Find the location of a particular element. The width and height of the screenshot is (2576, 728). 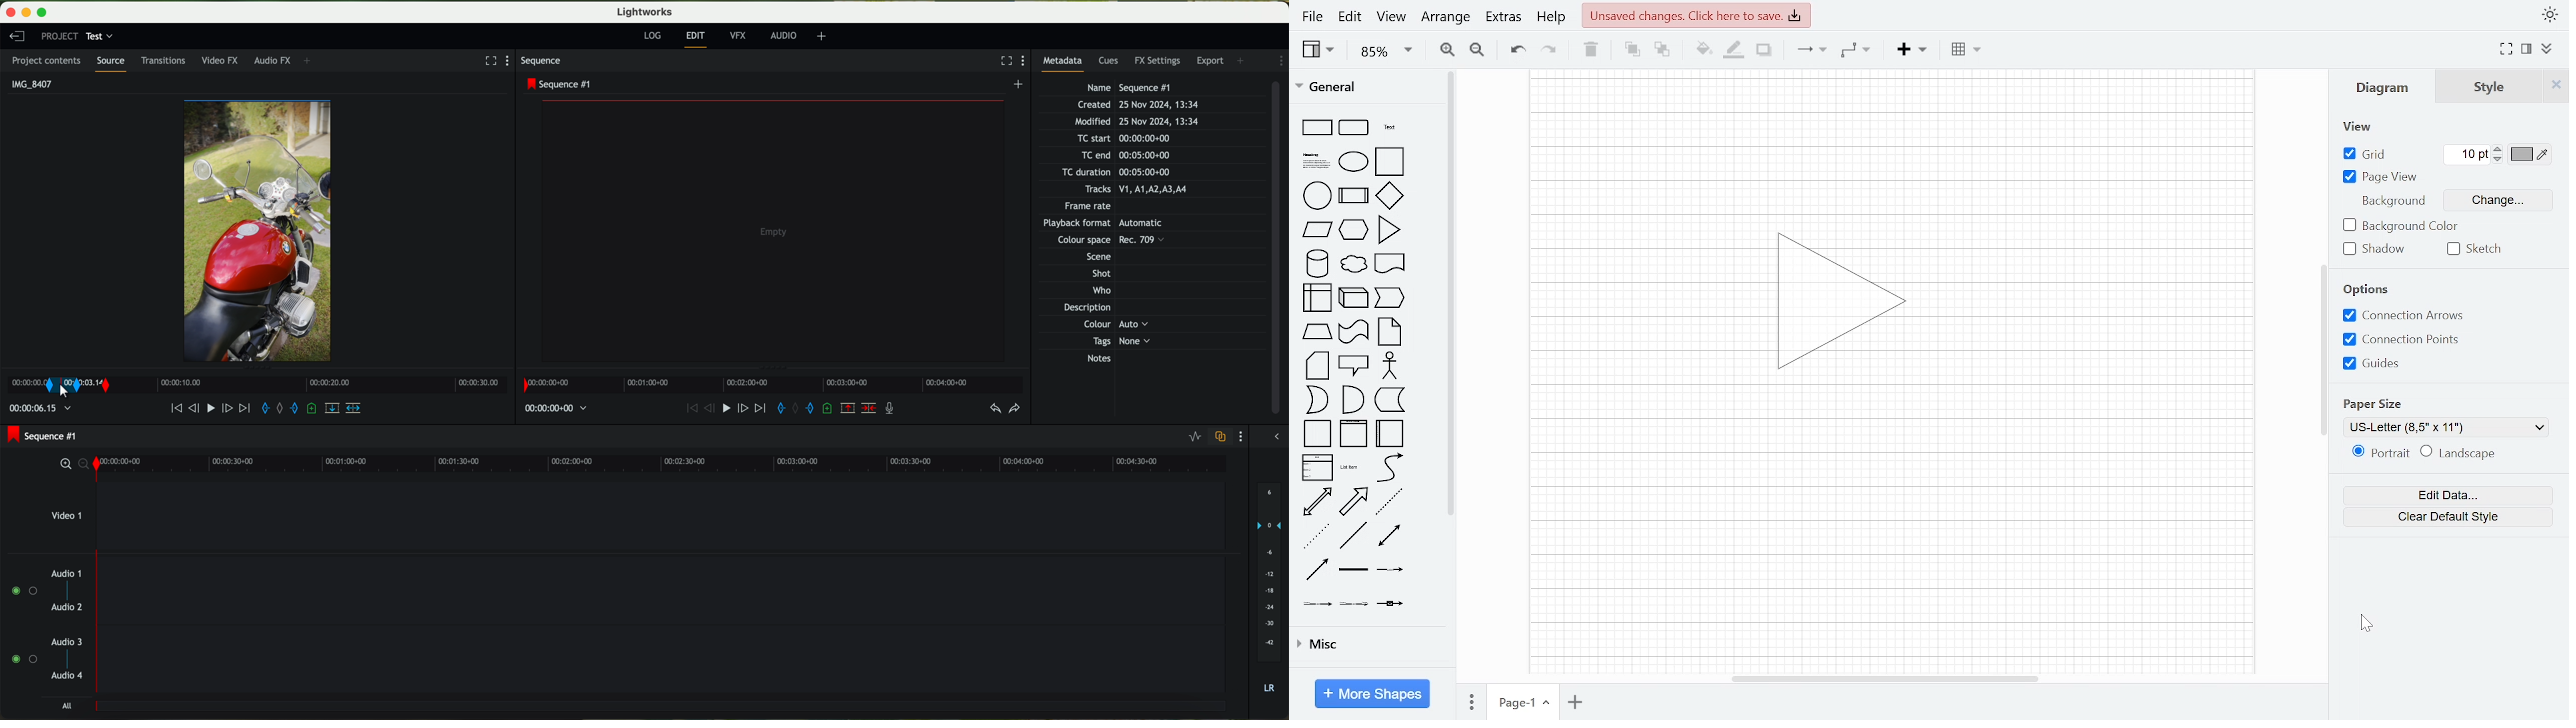

Tracks is located at coordinates (1134, 190).